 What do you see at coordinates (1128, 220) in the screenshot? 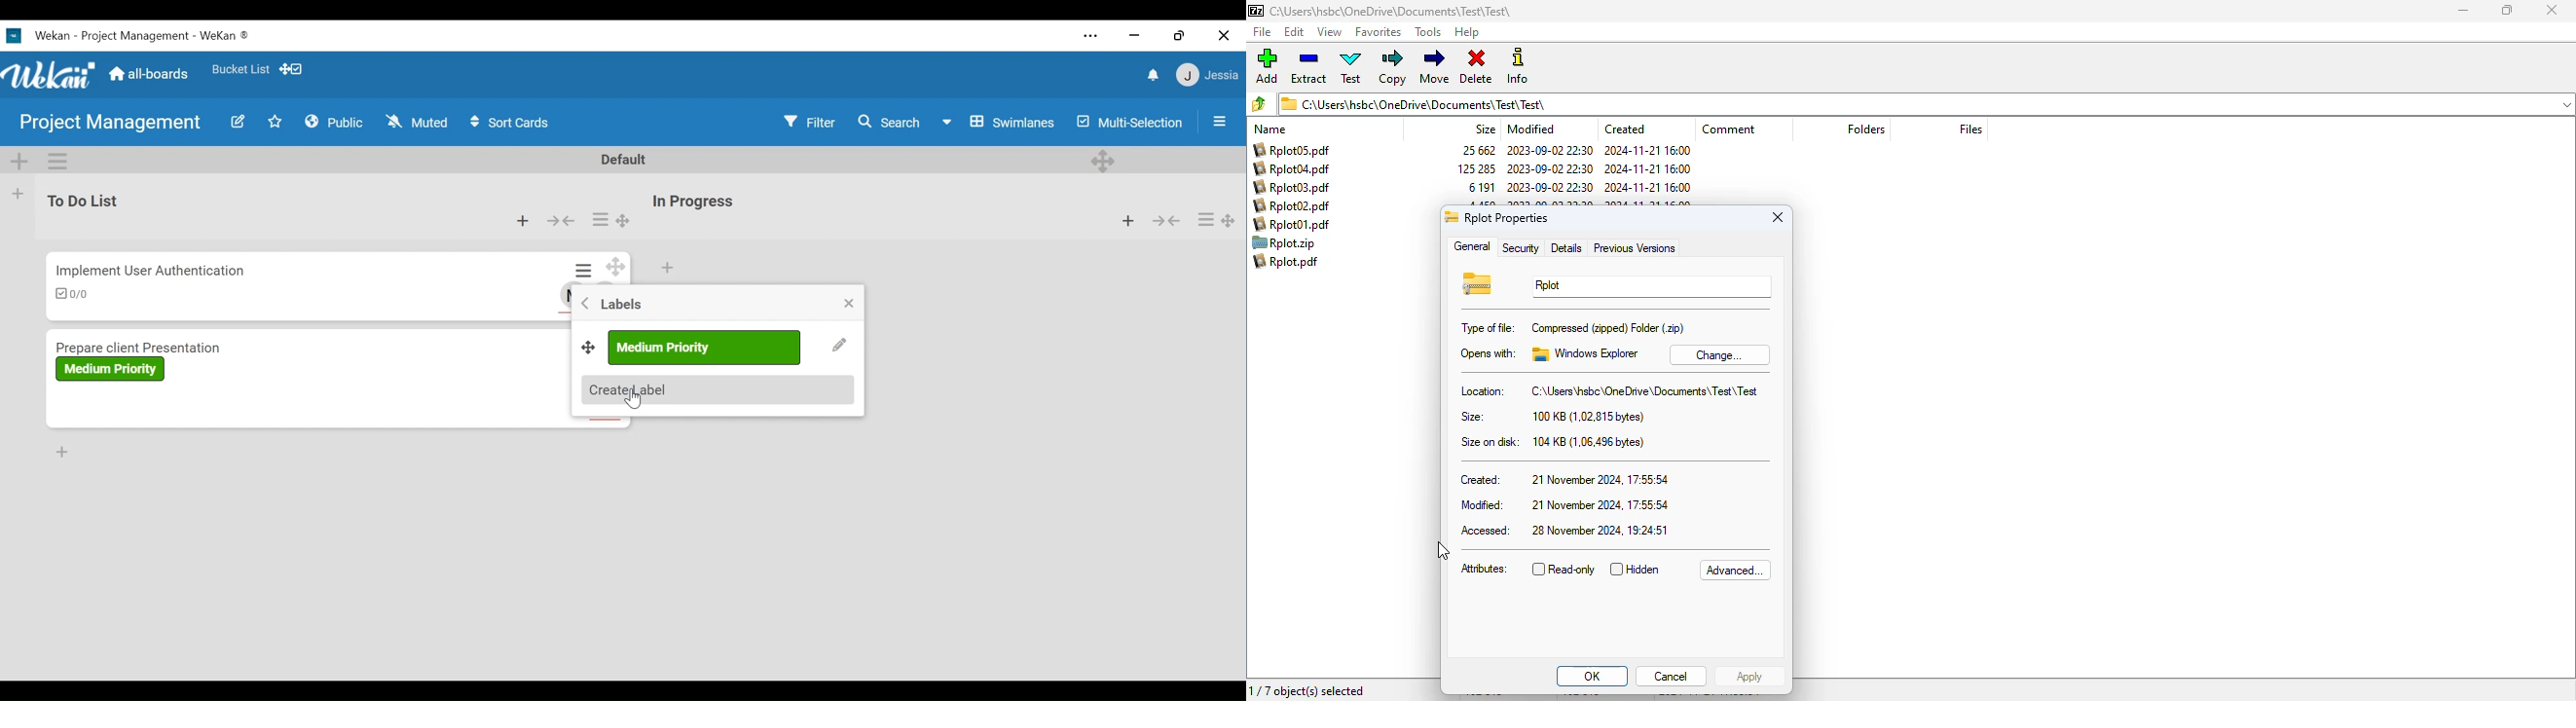
I see `Add card to top of the list` at bounding box center [1128, 220].